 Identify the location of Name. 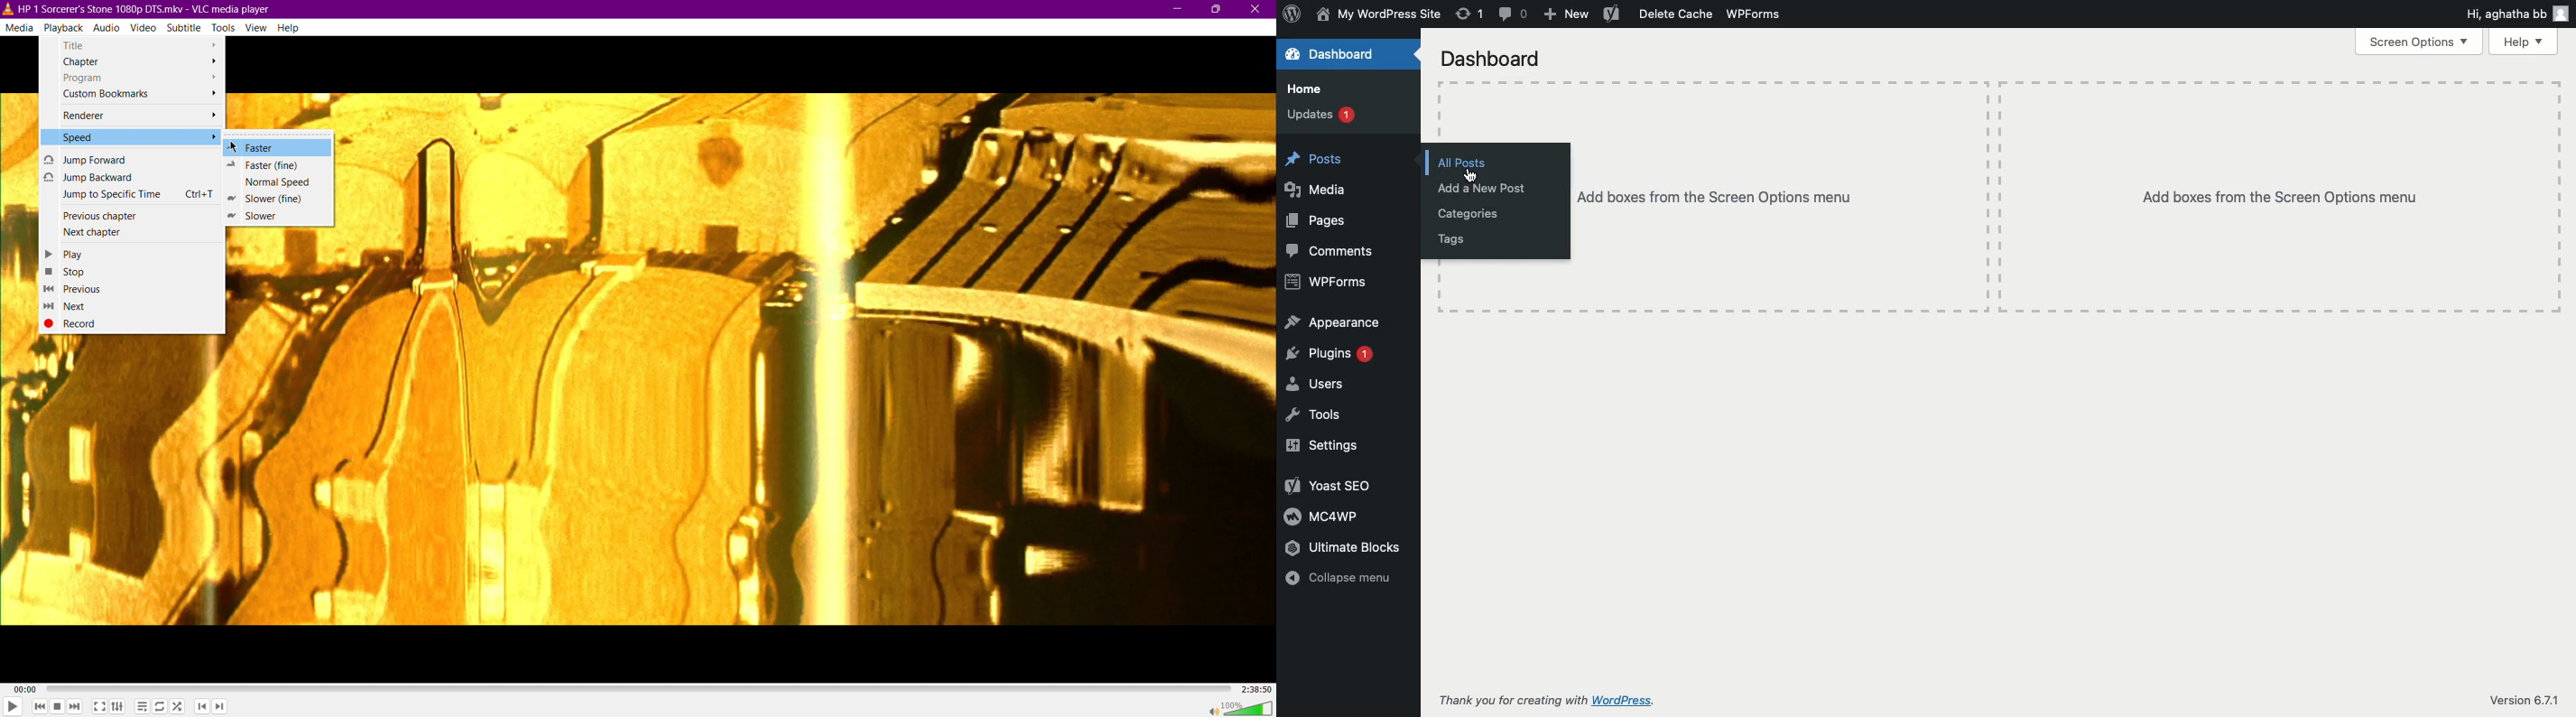
(1378, 15).